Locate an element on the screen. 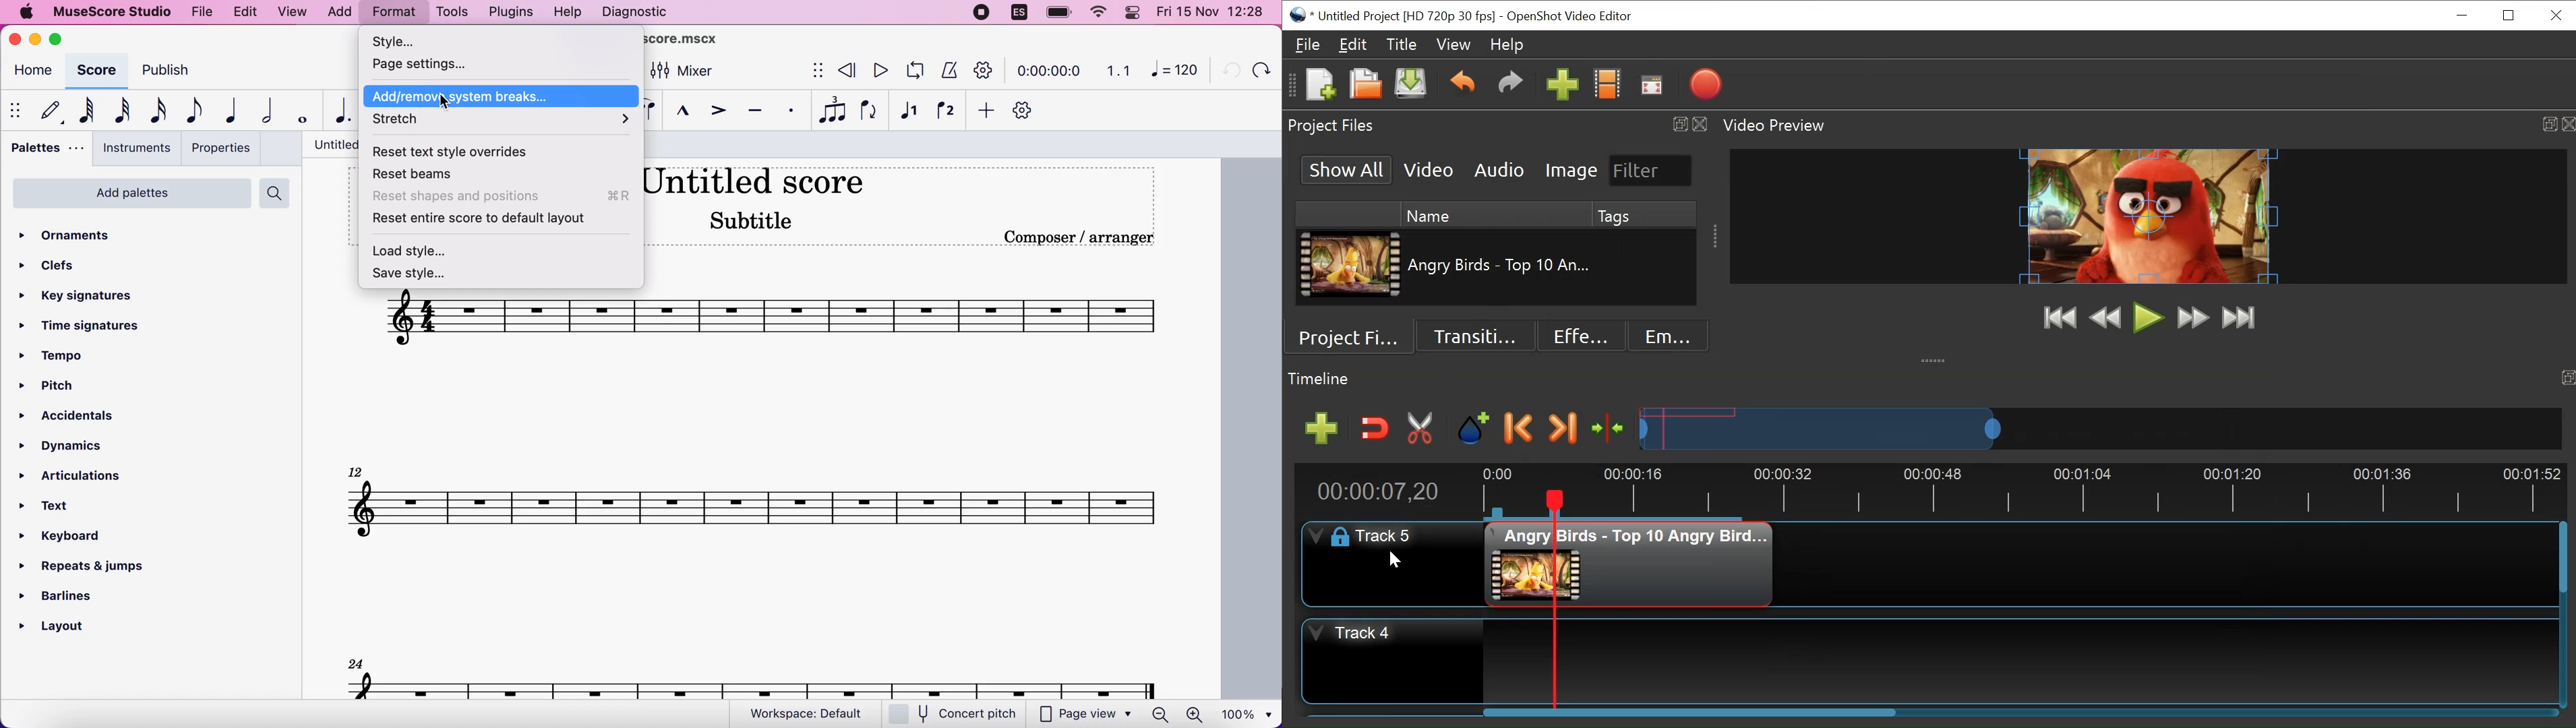 The width and height of the screenshot is (2576, 728). tools is located at coordinates (451, 13).